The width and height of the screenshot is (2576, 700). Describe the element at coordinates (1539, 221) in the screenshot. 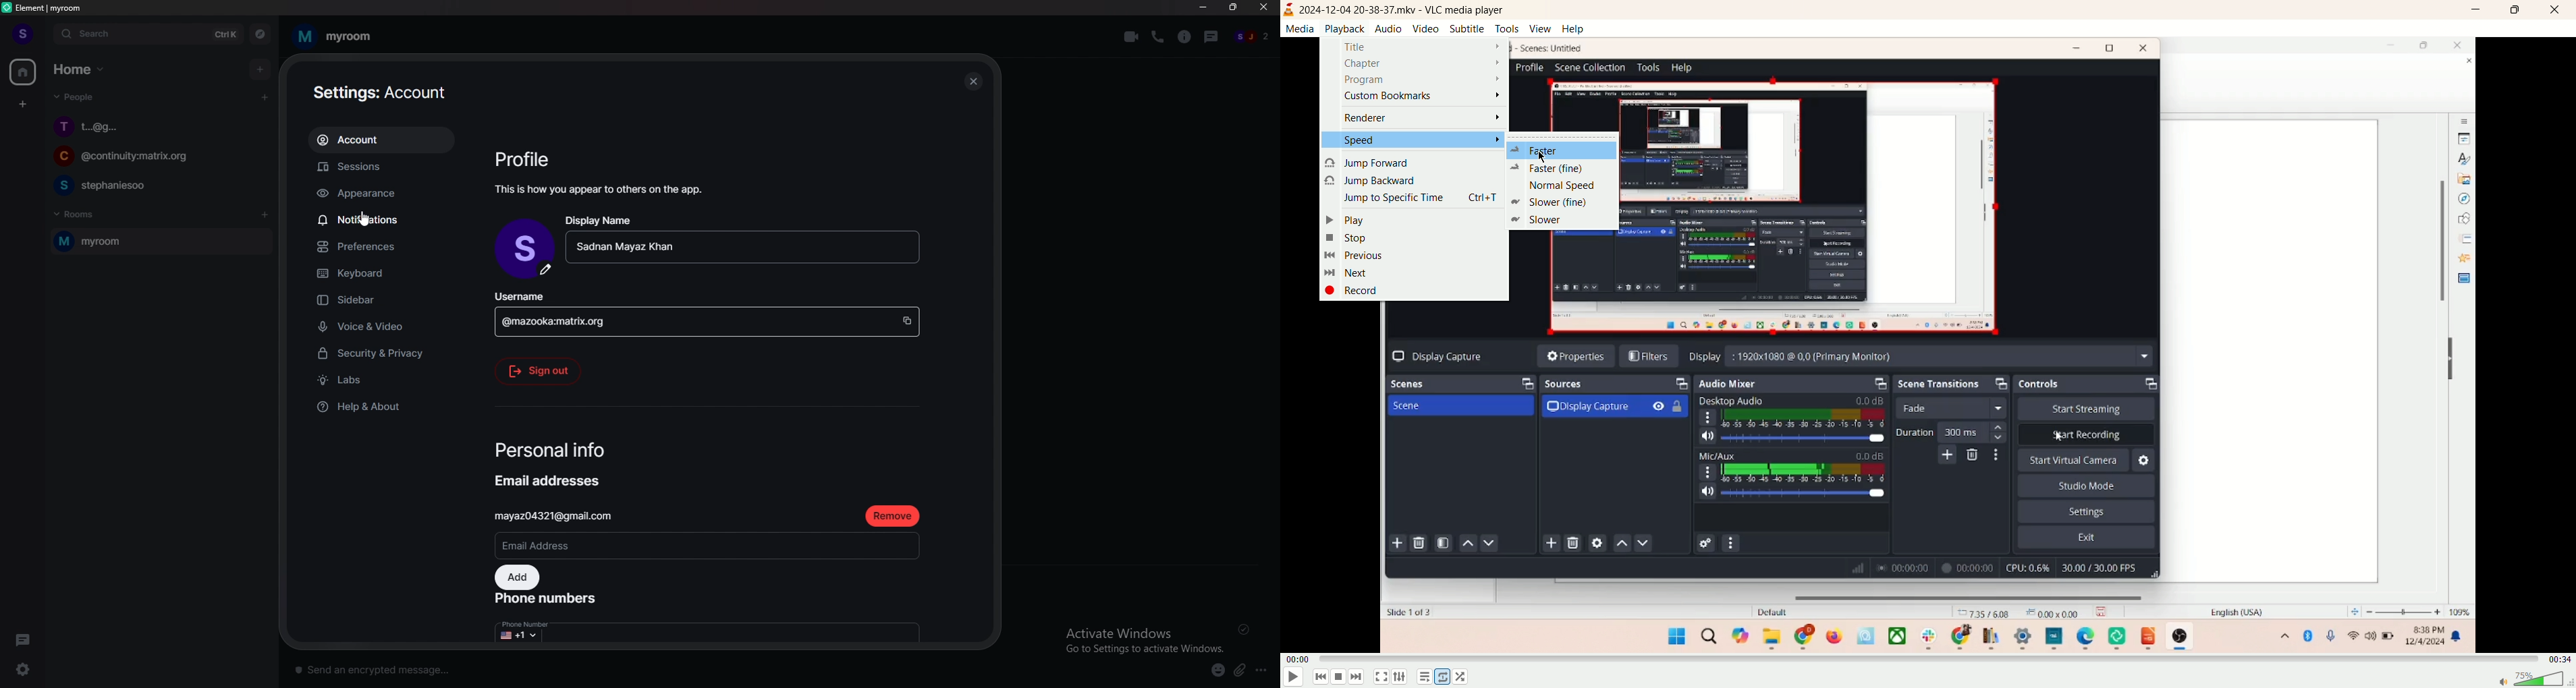

I see `slower` at that location.